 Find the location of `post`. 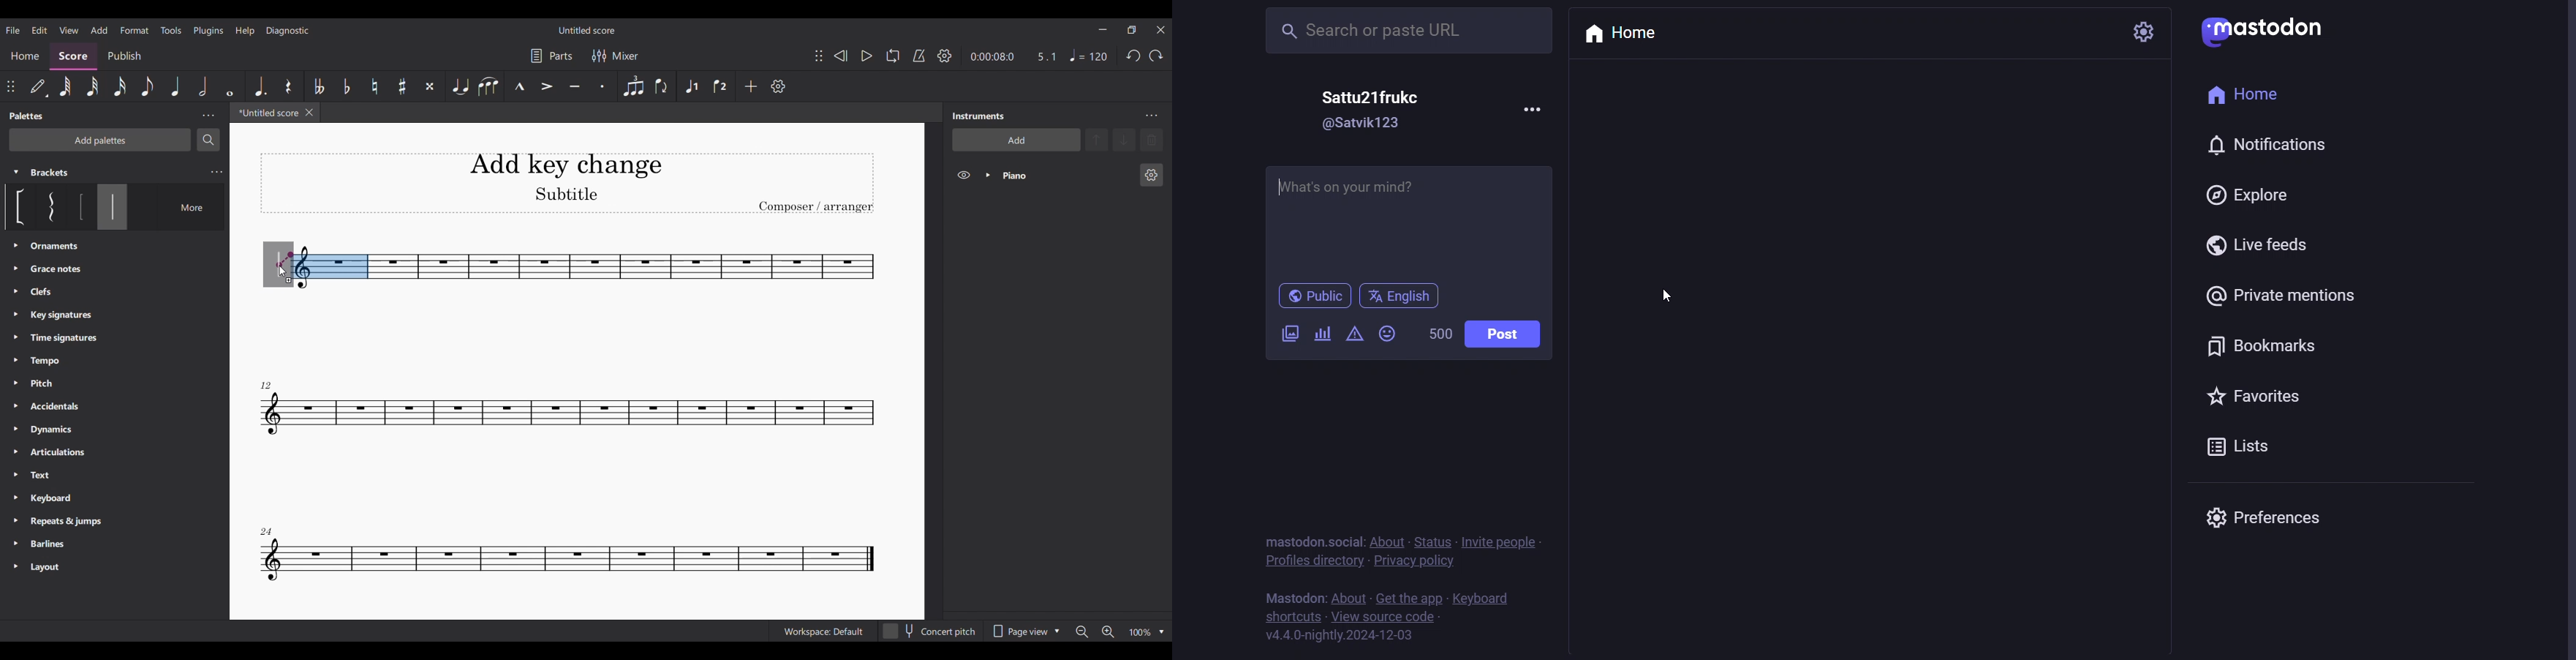

post is located at coordinates (1503, 336).